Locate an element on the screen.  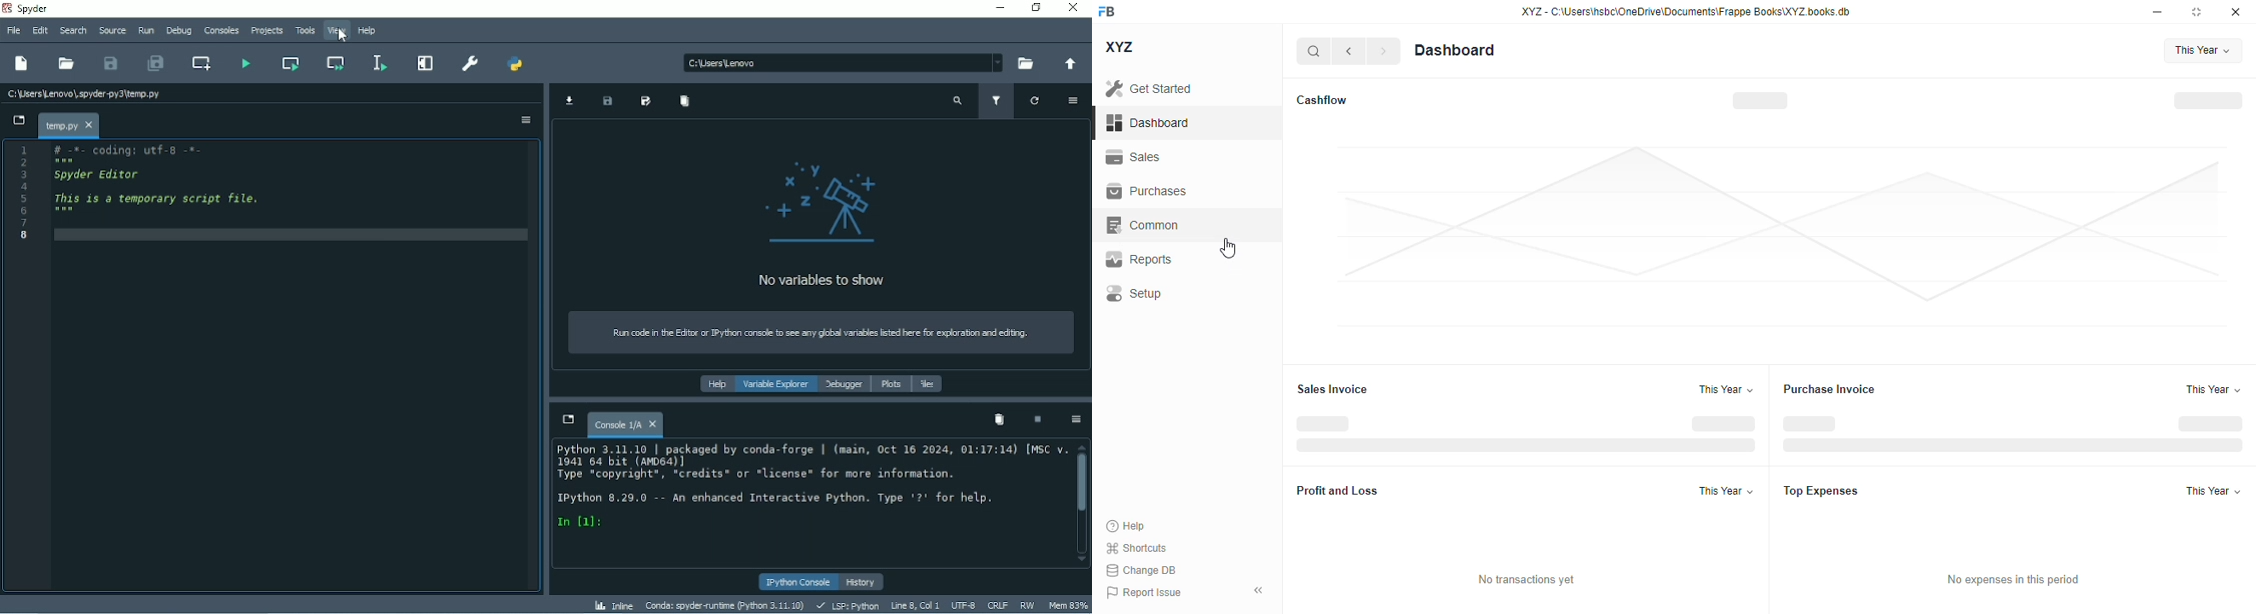
Location is located at coordinates (841, 62).